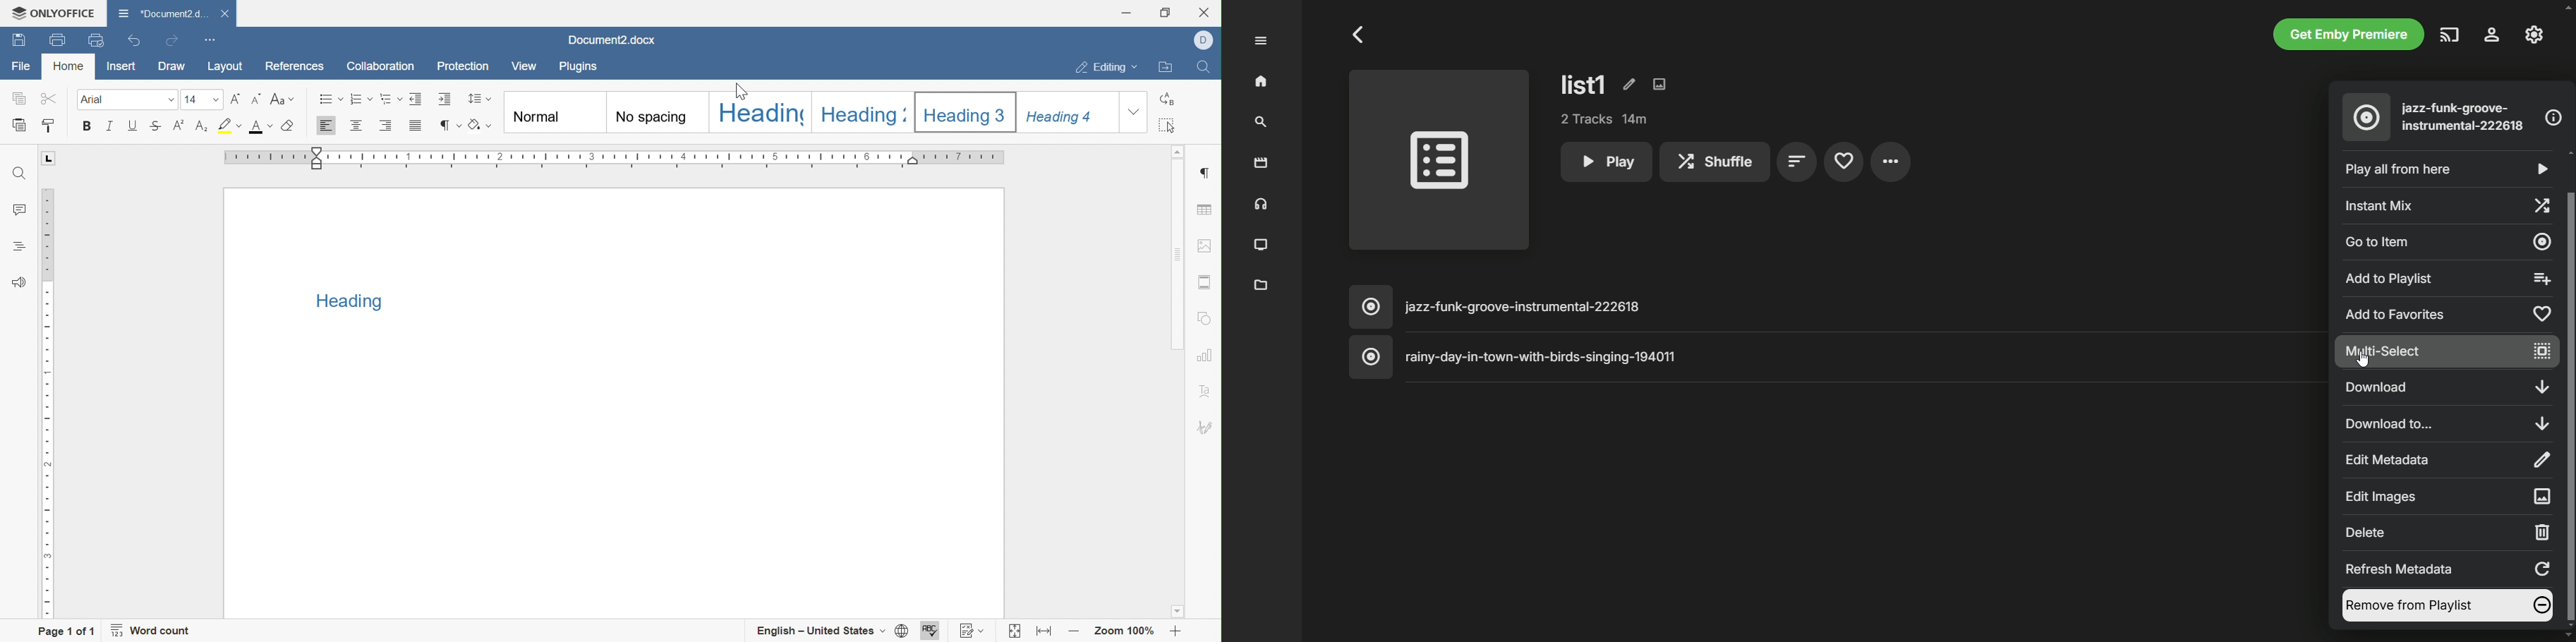  I want to click on Clear, so click(285, 127).